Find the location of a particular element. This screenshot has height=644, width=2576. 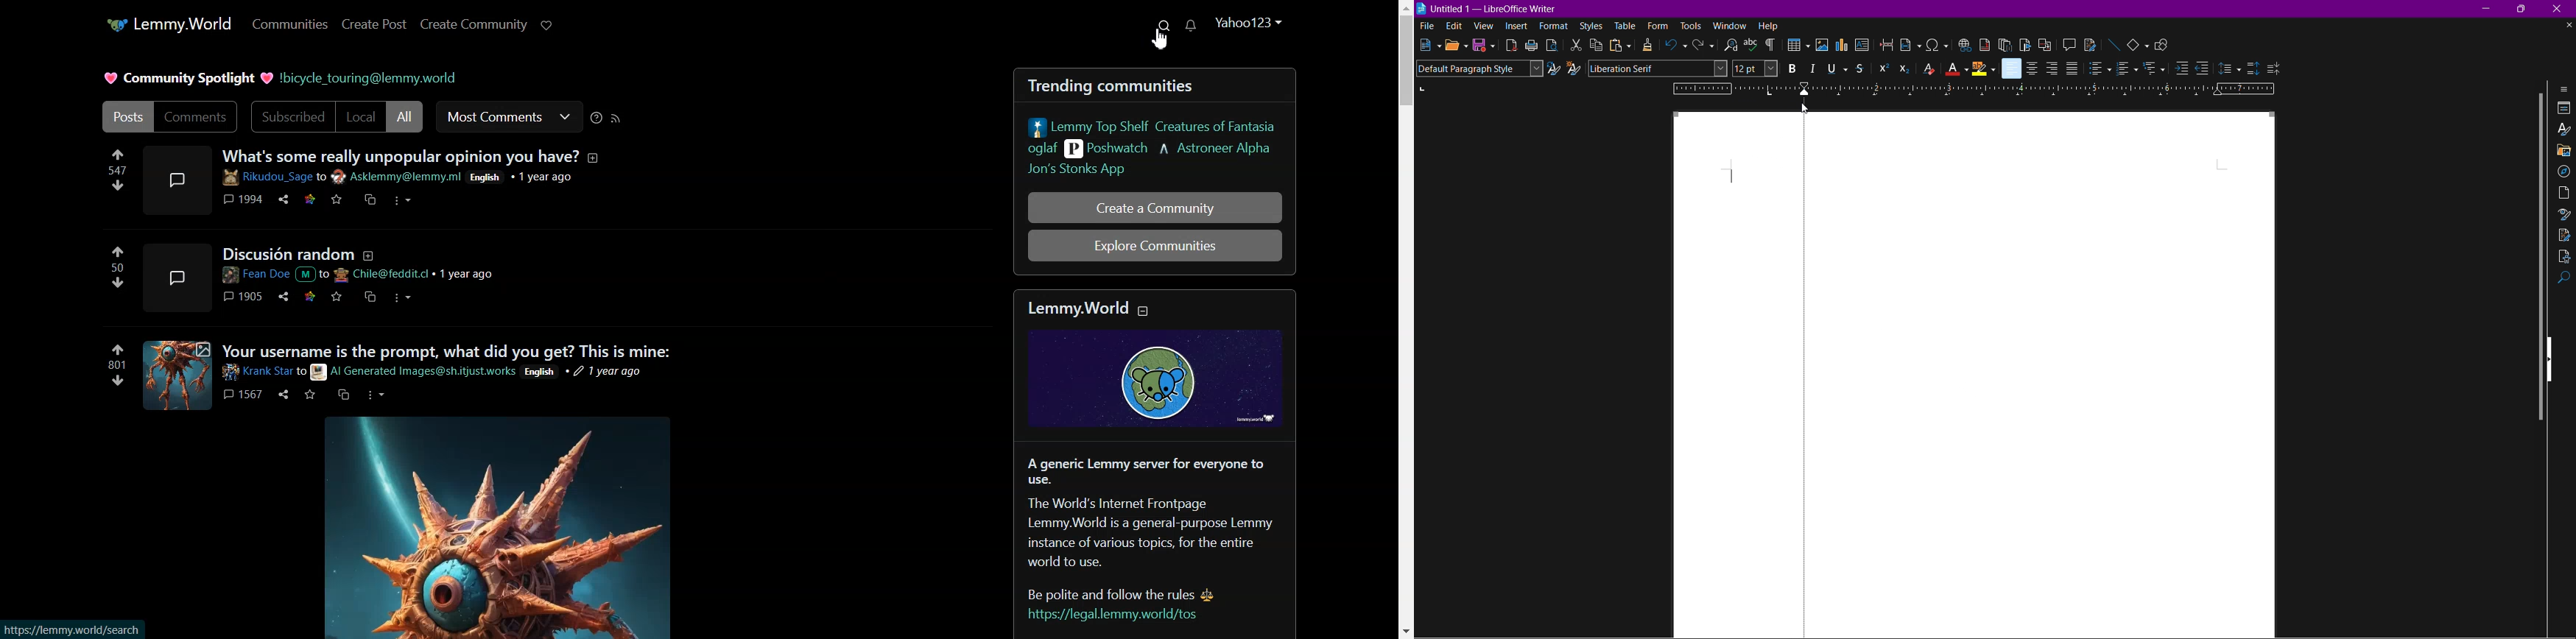

Insert Graph is located at coordinates (1843, 47).